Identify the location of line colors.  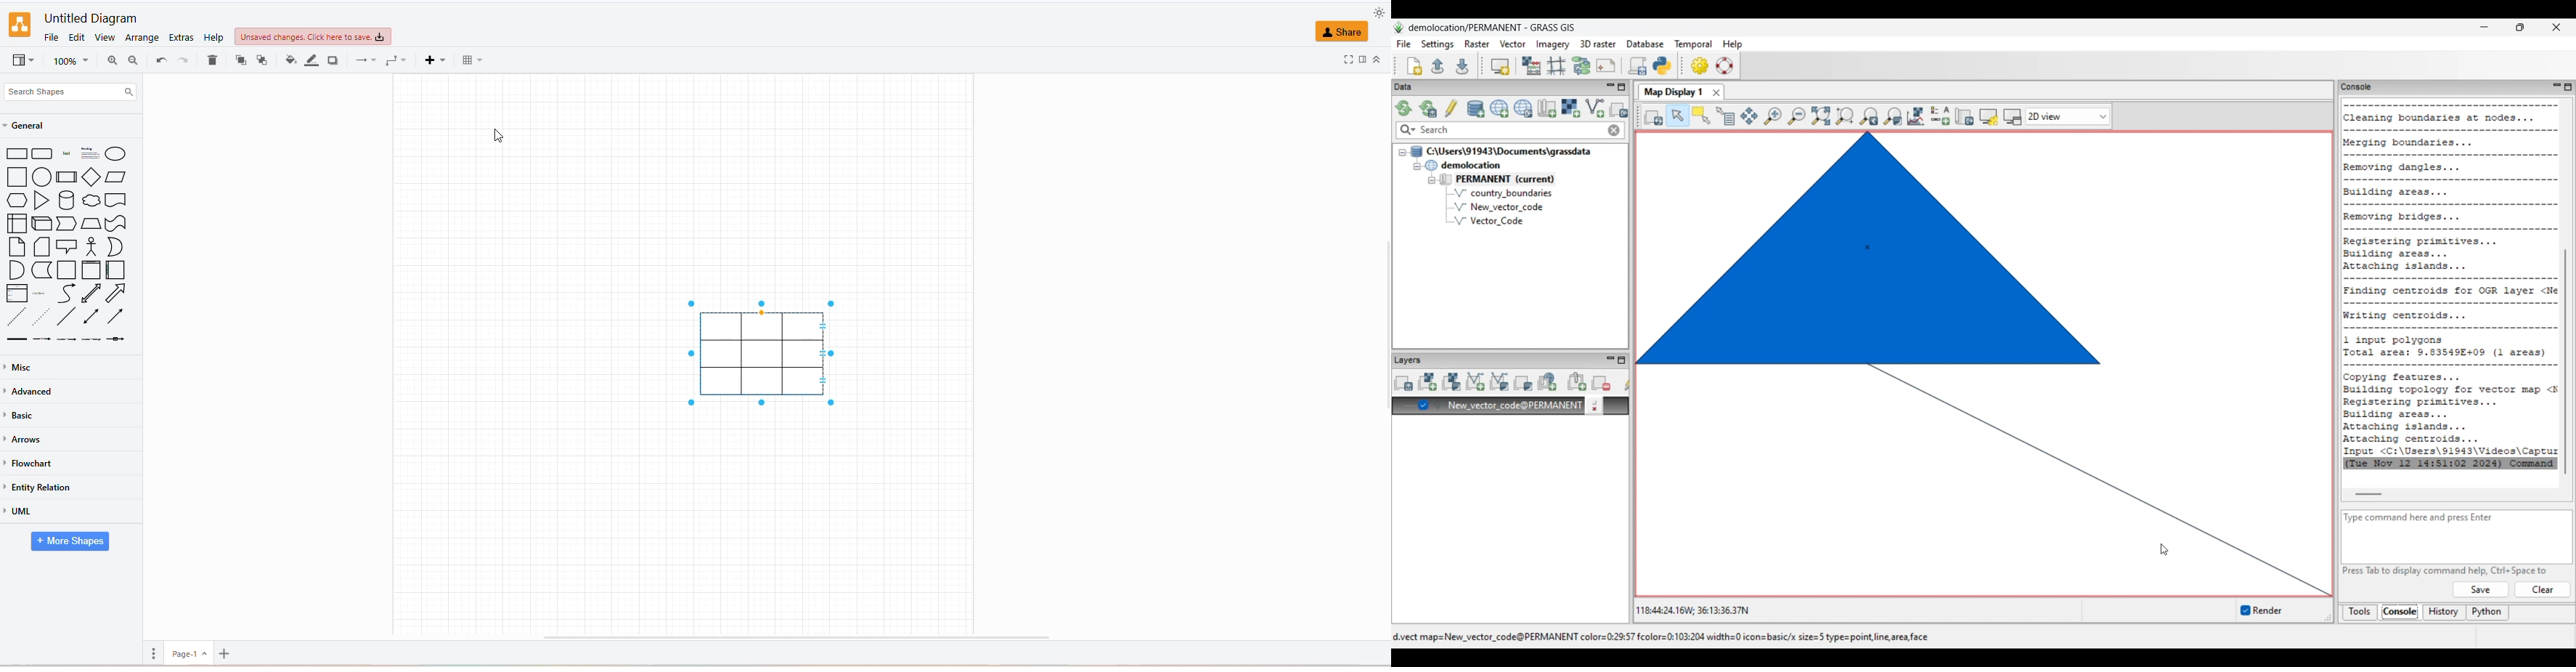
(314, 60).